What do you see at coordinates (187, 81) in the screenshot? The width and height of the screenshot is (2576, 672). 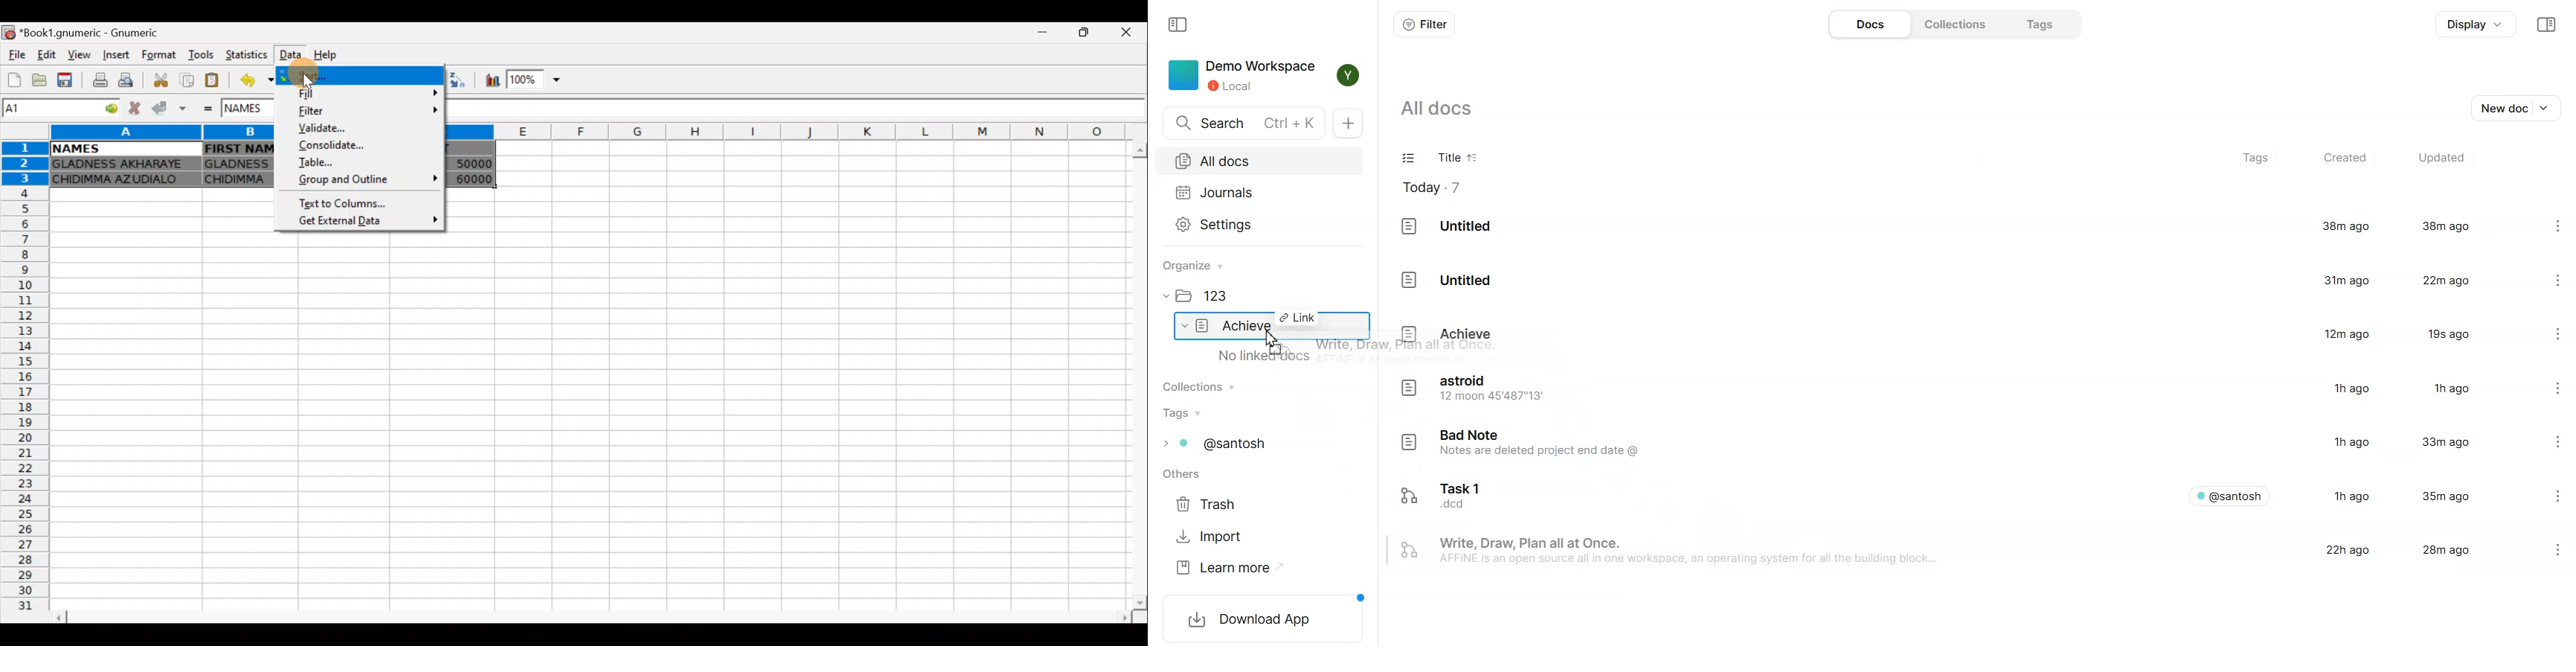 I see `Copy selection` at bounding box center [187, 81].